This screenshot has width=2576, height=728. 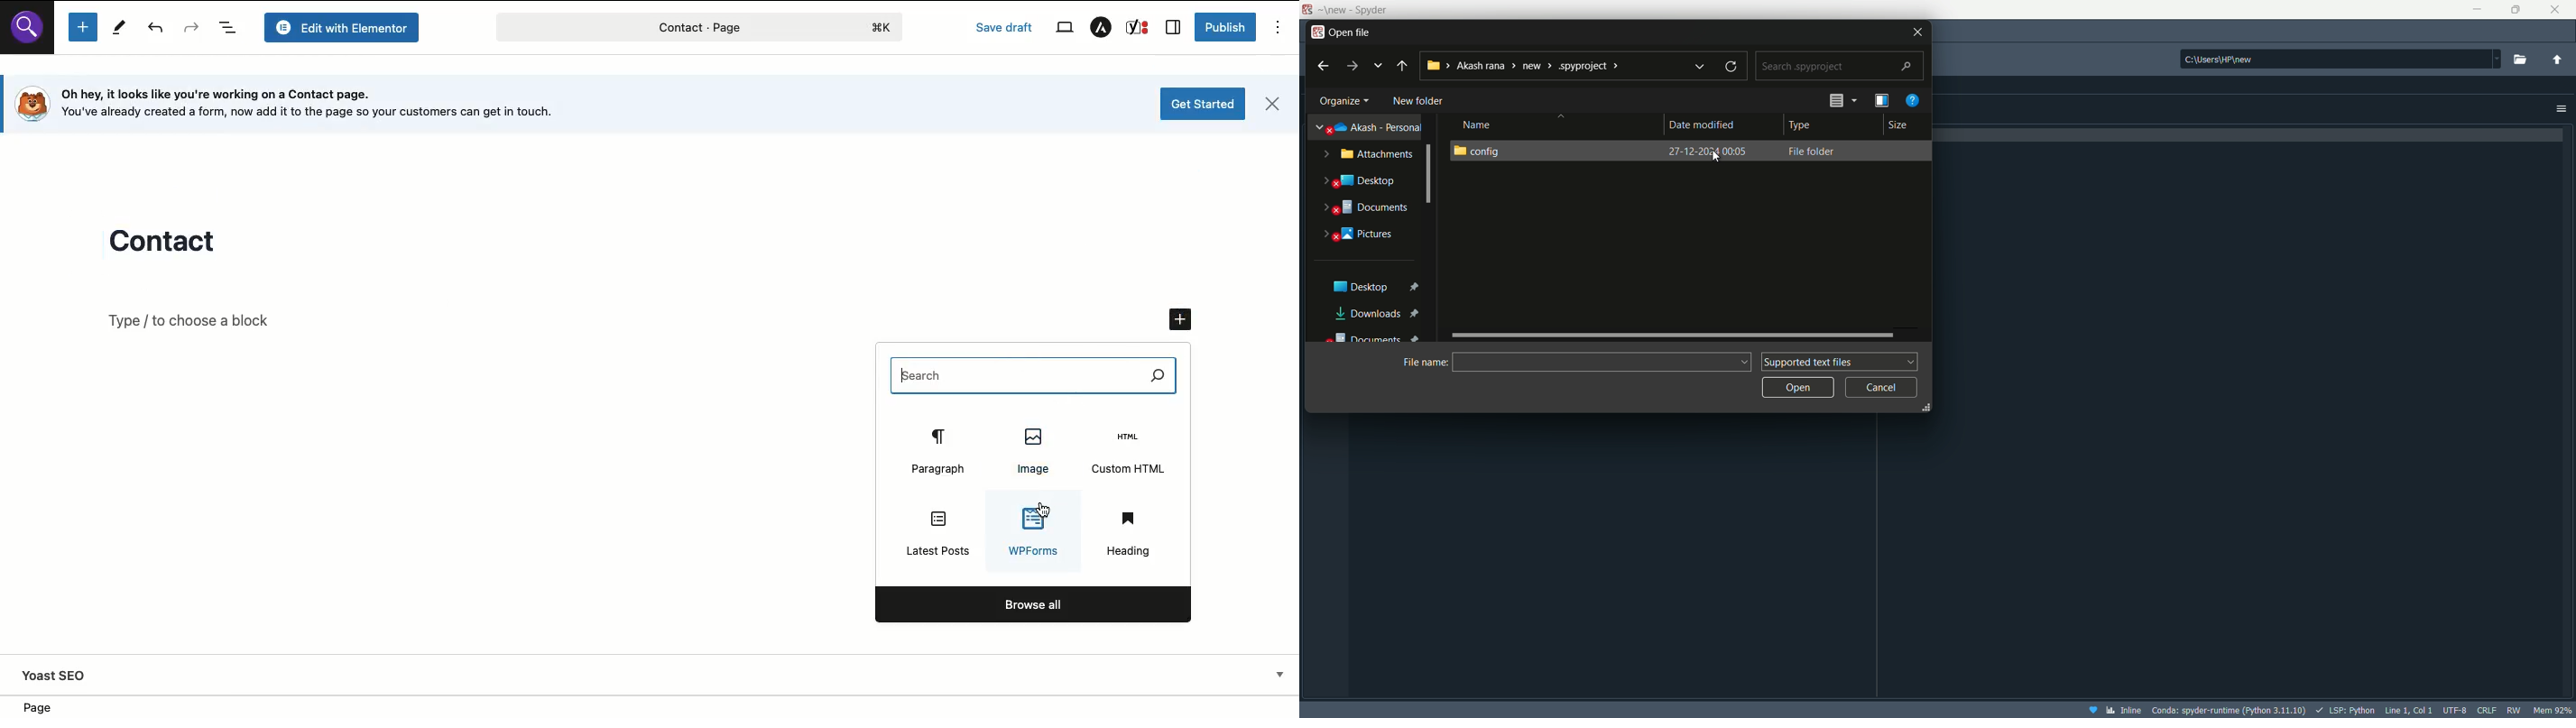 What do you see at coordinates (2557, 60) in the screenshot?
I see `change to parent directory` at bounding box center [2557, 60].